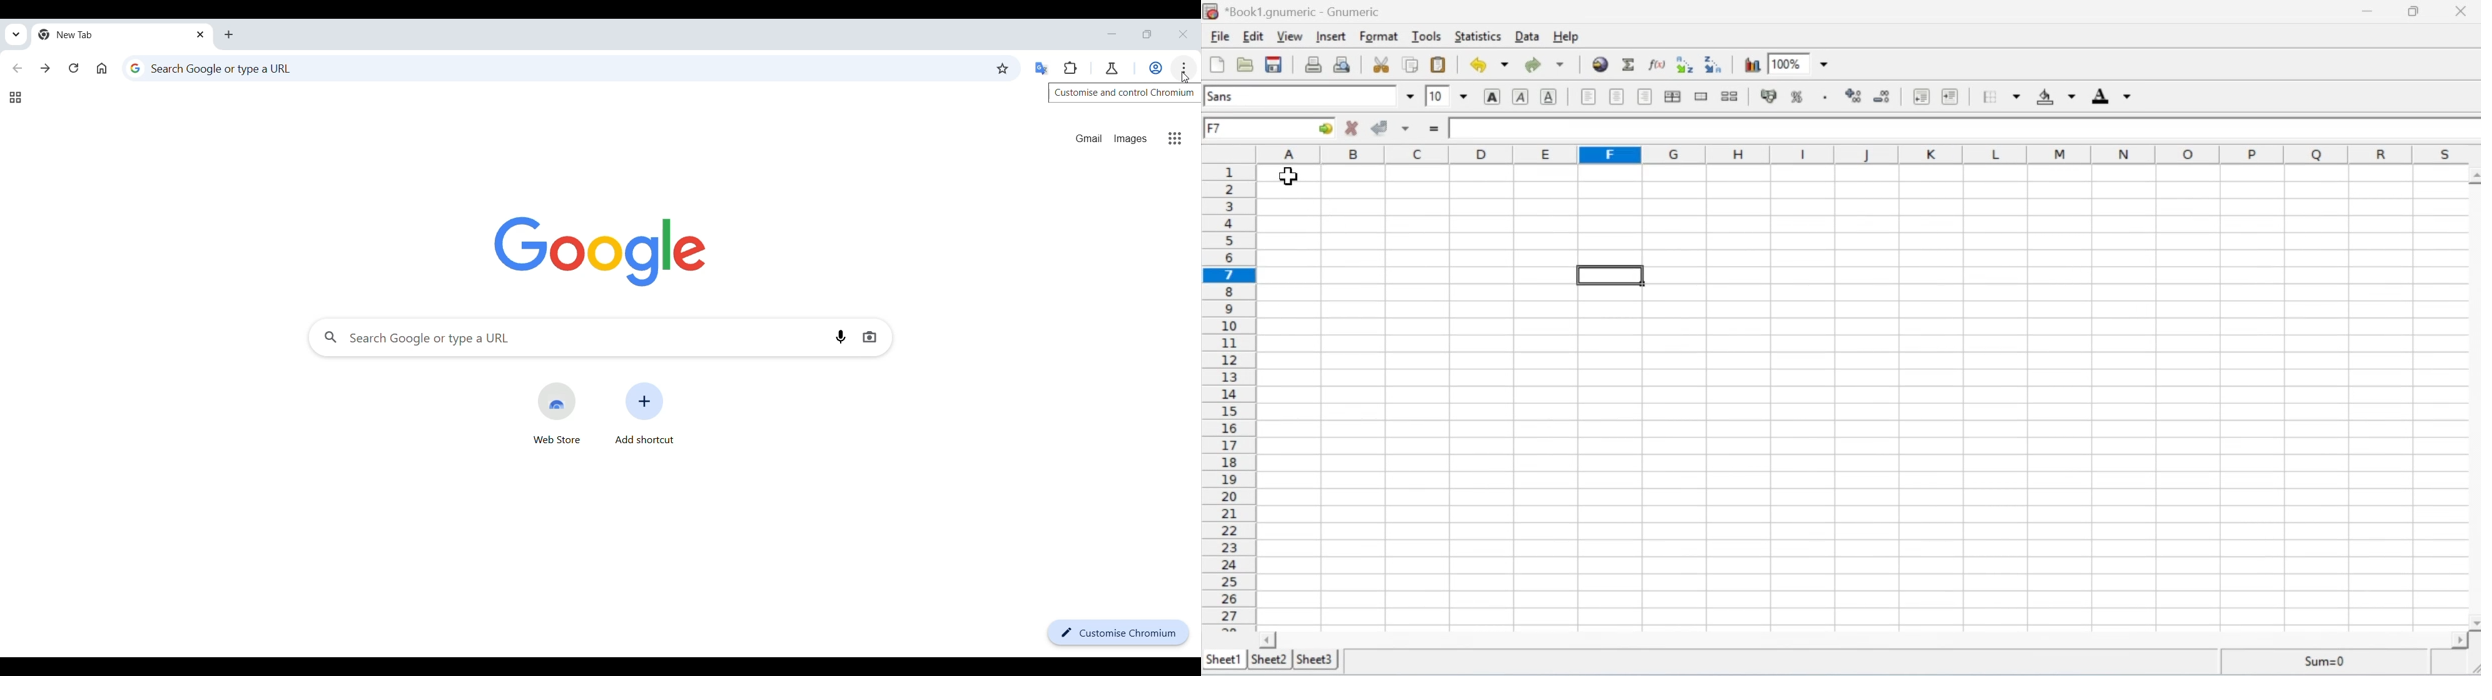 The width and height of the screenshot is (2492, 700). What do you see at coordinates (2337, 662) in the screenshot?
I see `Sum=0` at bounding box center [2337, 662].